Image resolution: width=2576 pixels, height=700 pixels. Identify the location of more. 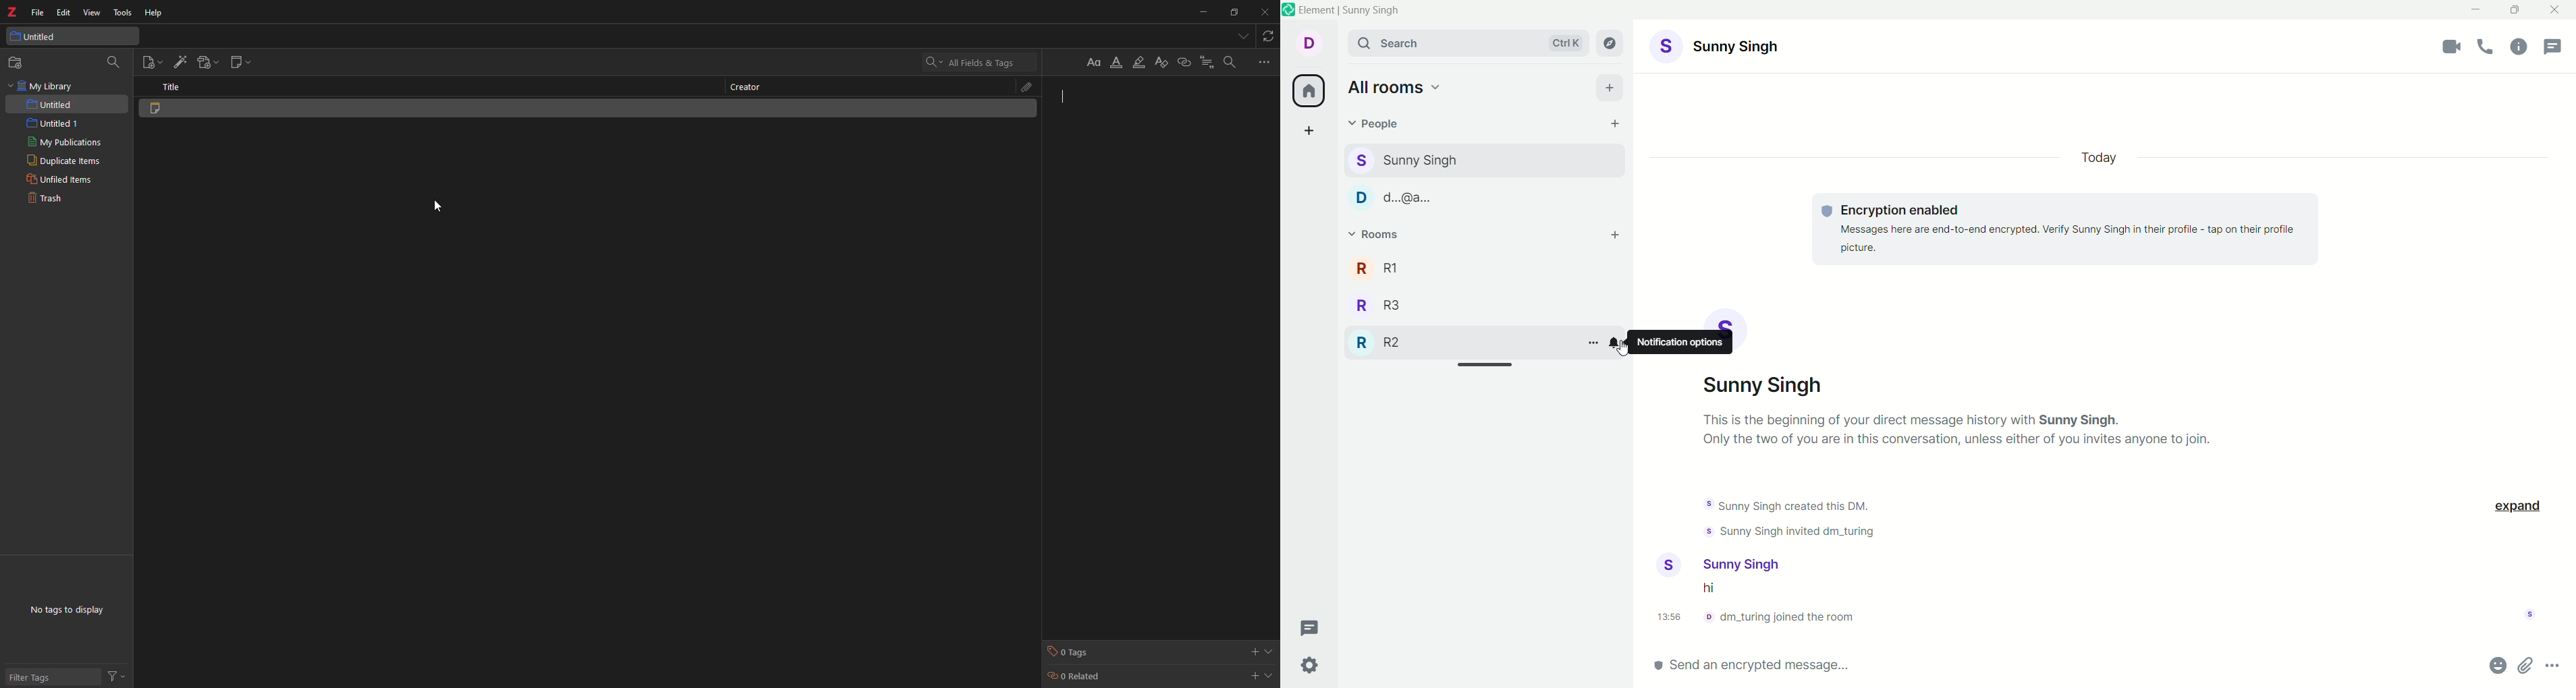
(1267, 61).